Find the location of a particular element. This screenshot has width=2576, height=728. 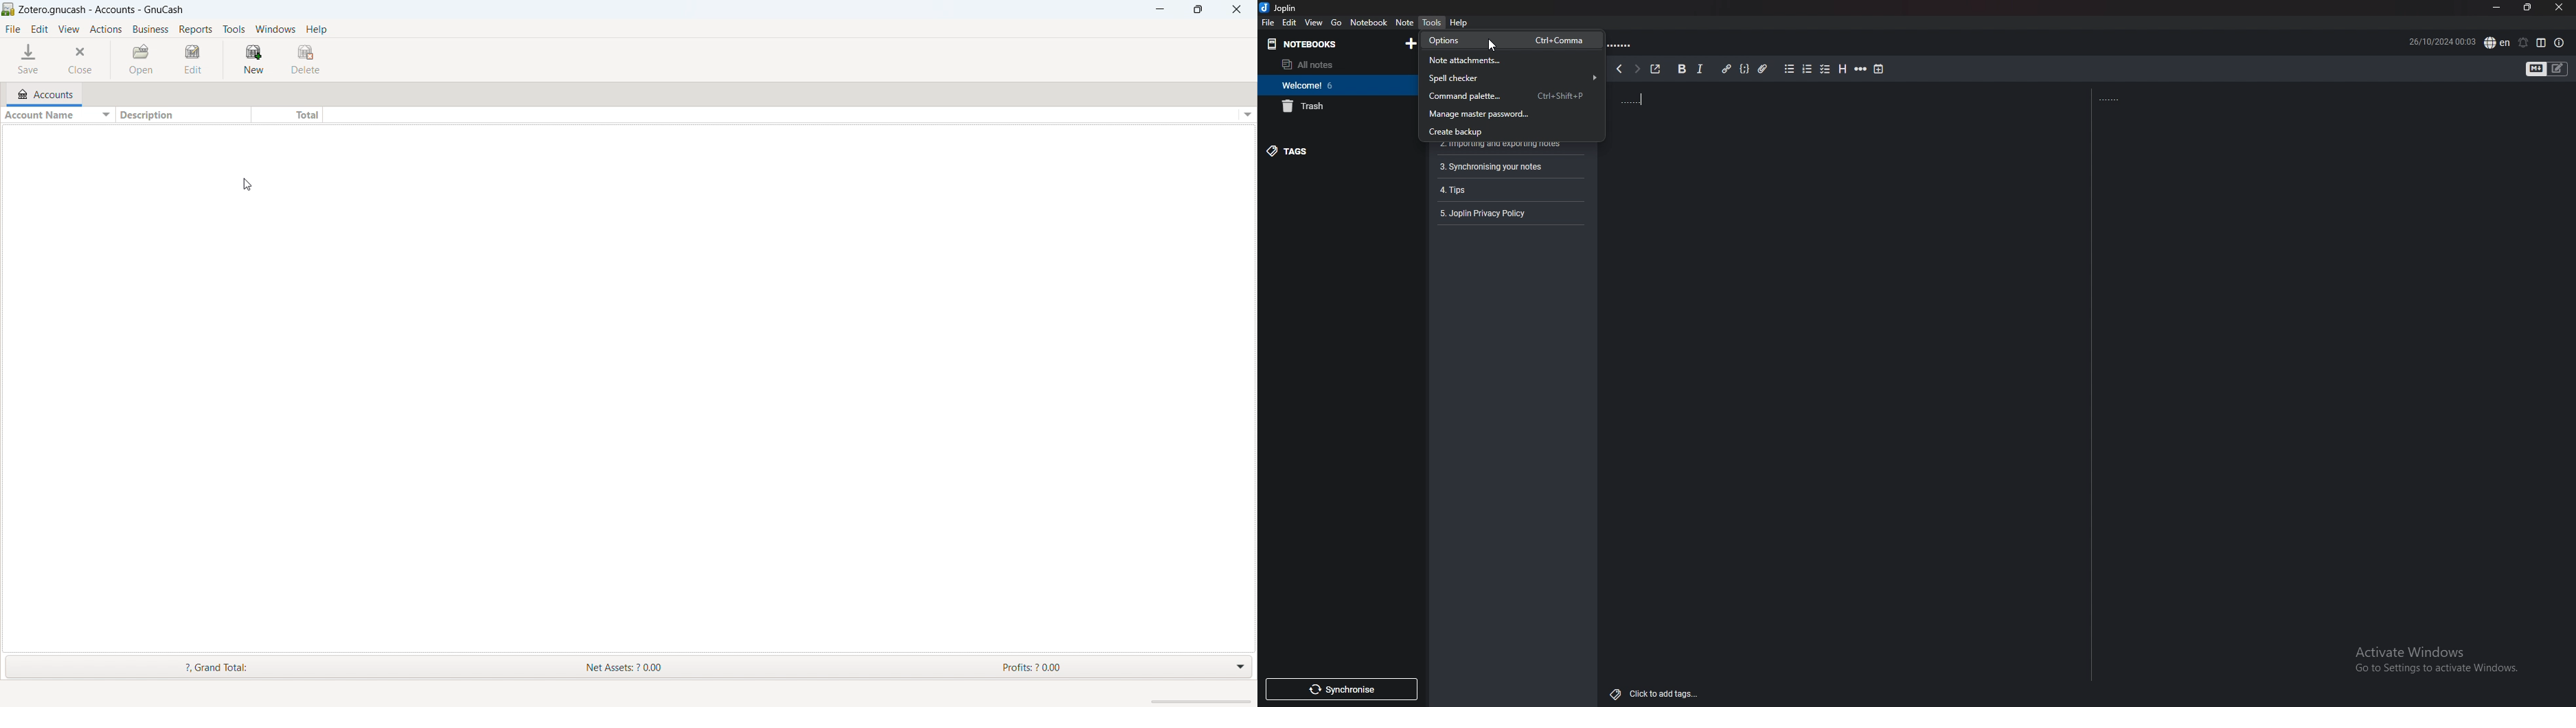

note properties is located at coordinates (2559, 43).